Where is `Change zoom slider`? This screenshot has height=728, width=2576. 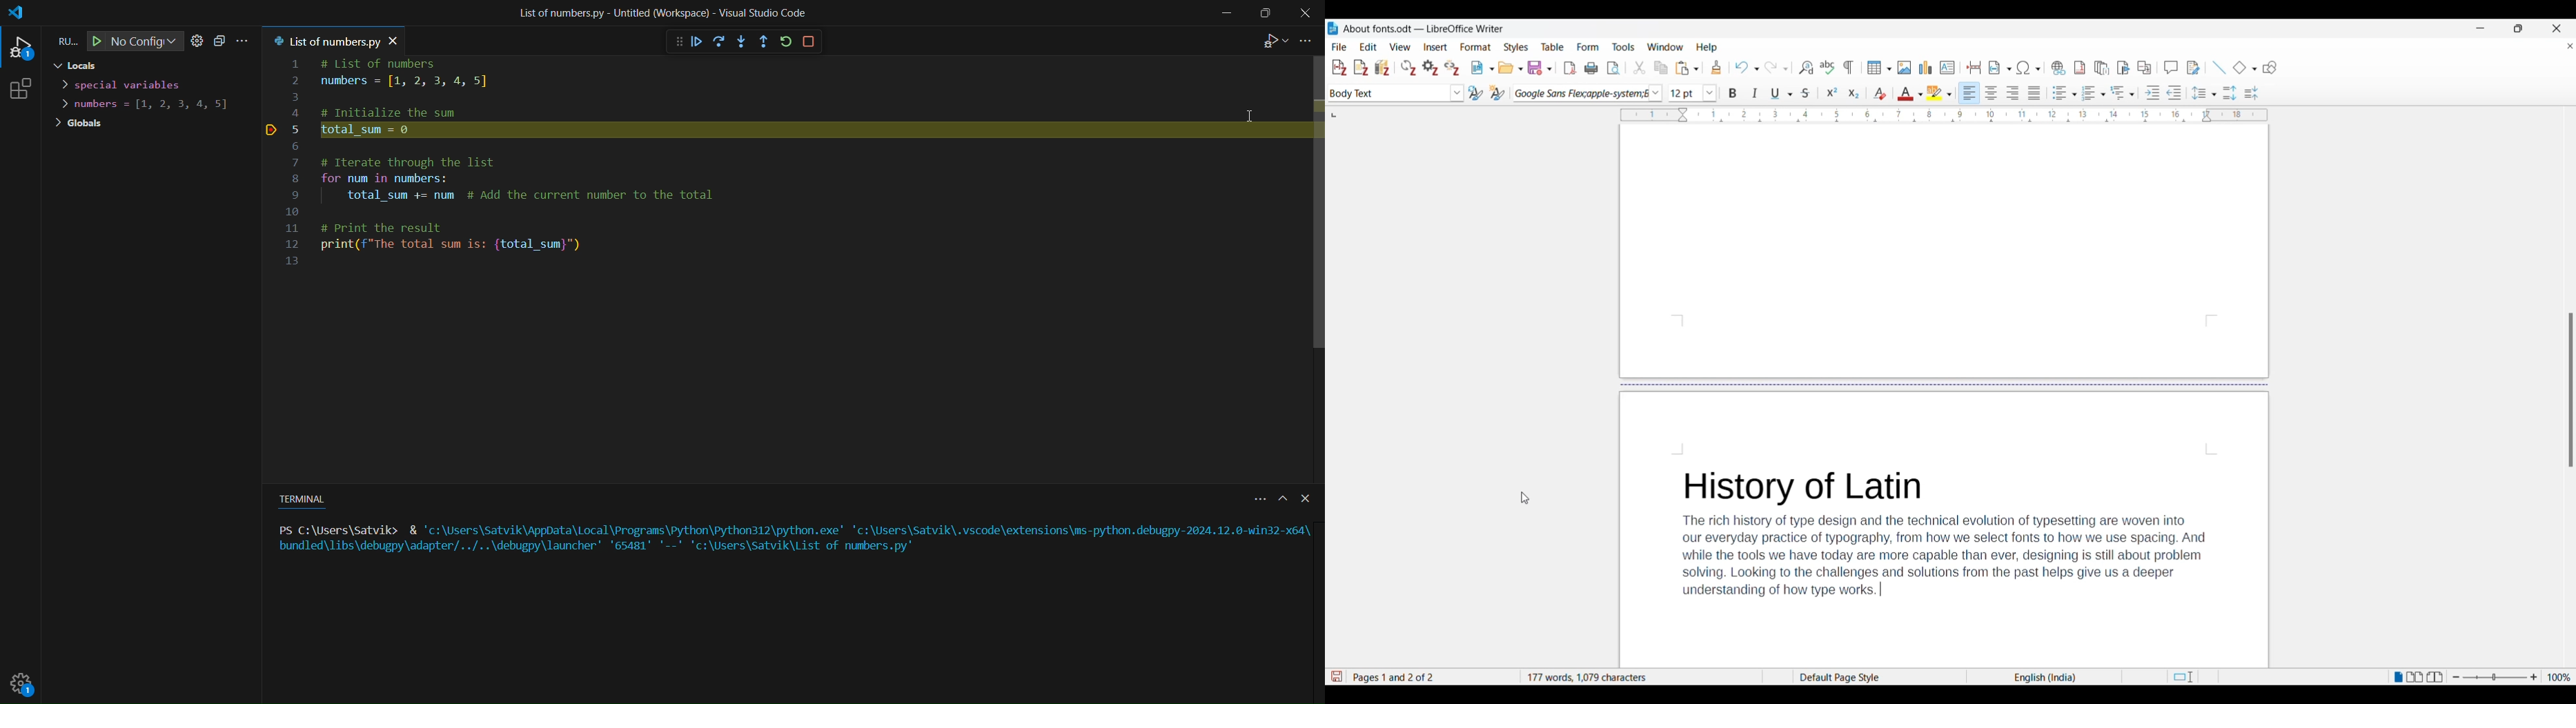 Change zoom slider is located at coordinates (2495, 678).